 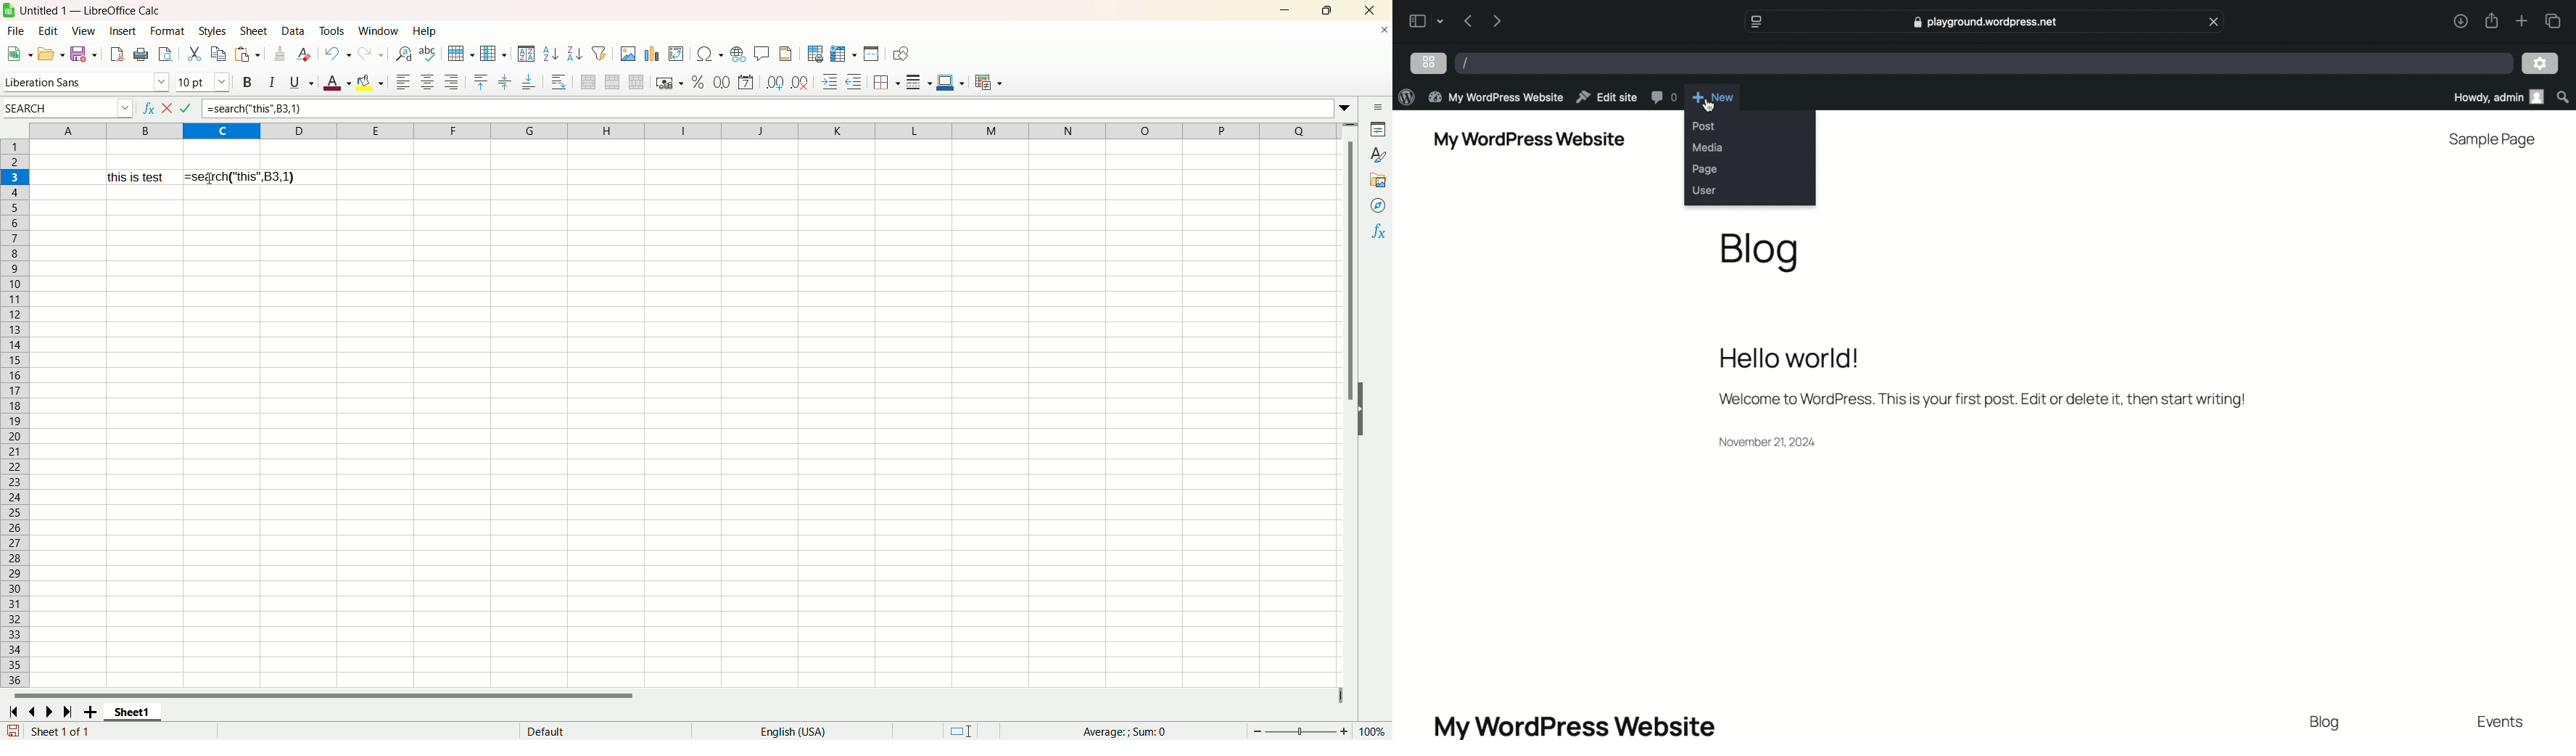 What do you see at coordinates (560, 83) in the screenshot?
I see `wrap text` at bounding box center [560, 83].